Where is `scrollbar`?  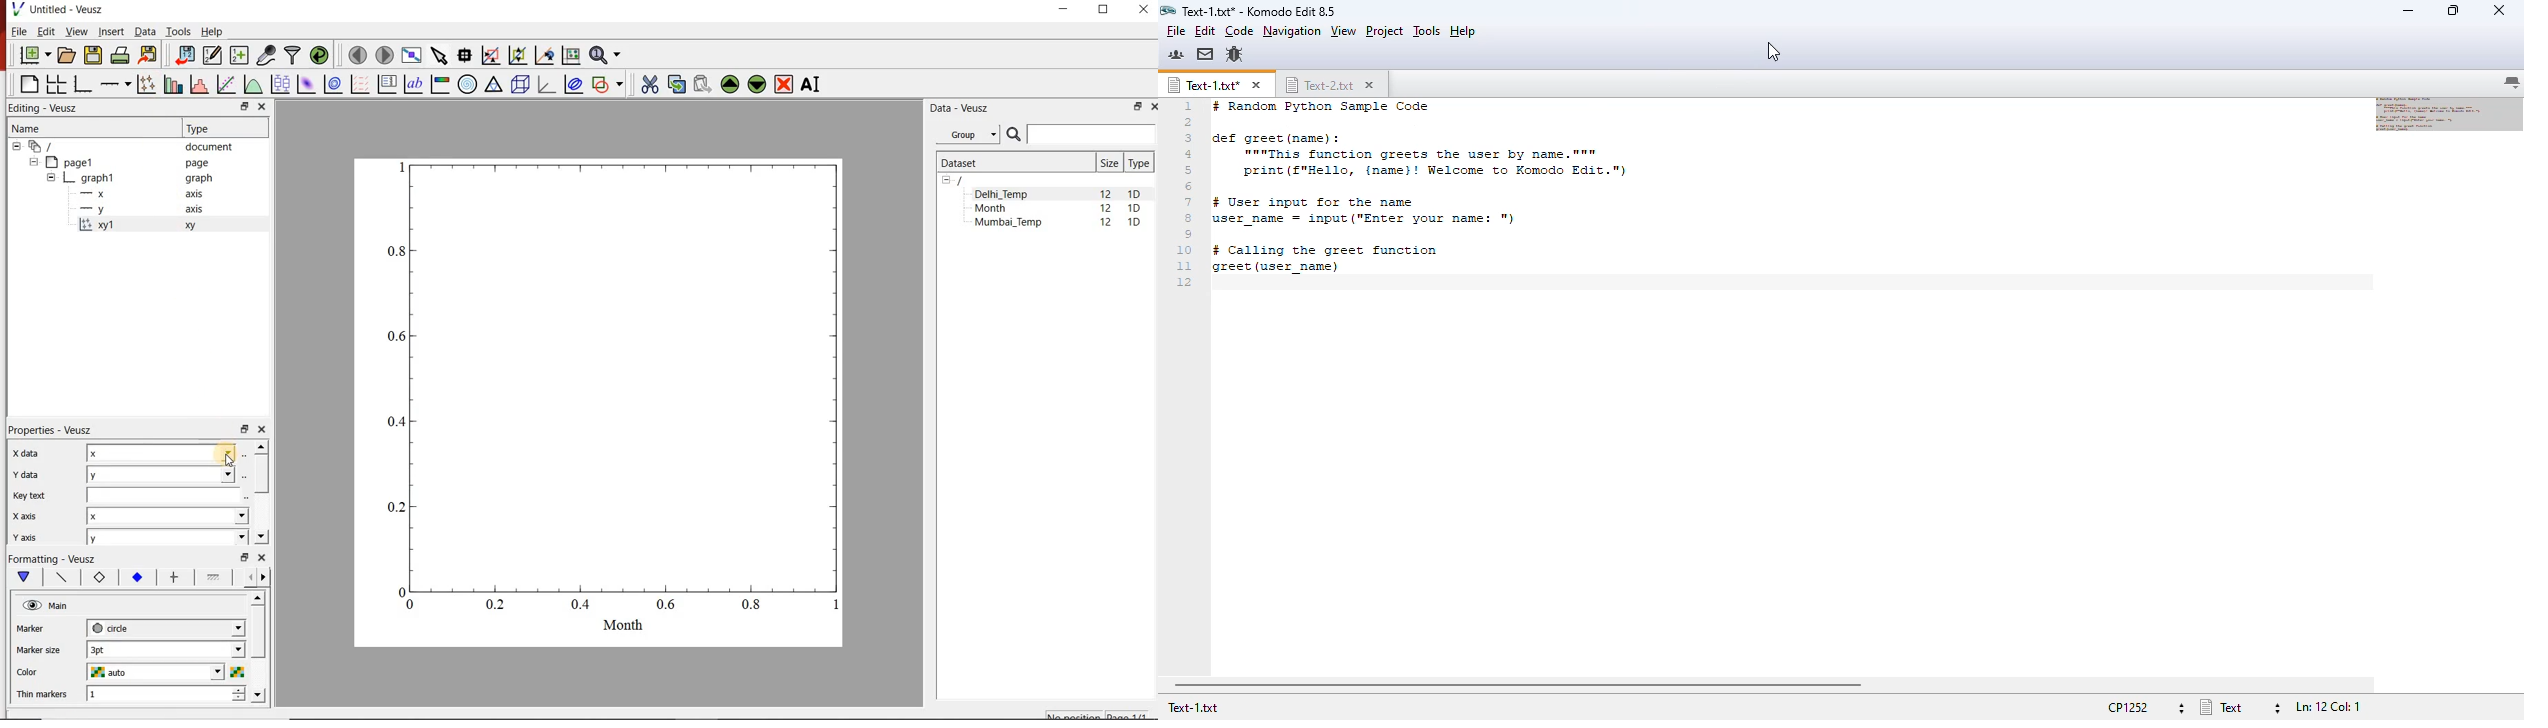
scrollbar is located at coordinates (259, 649).